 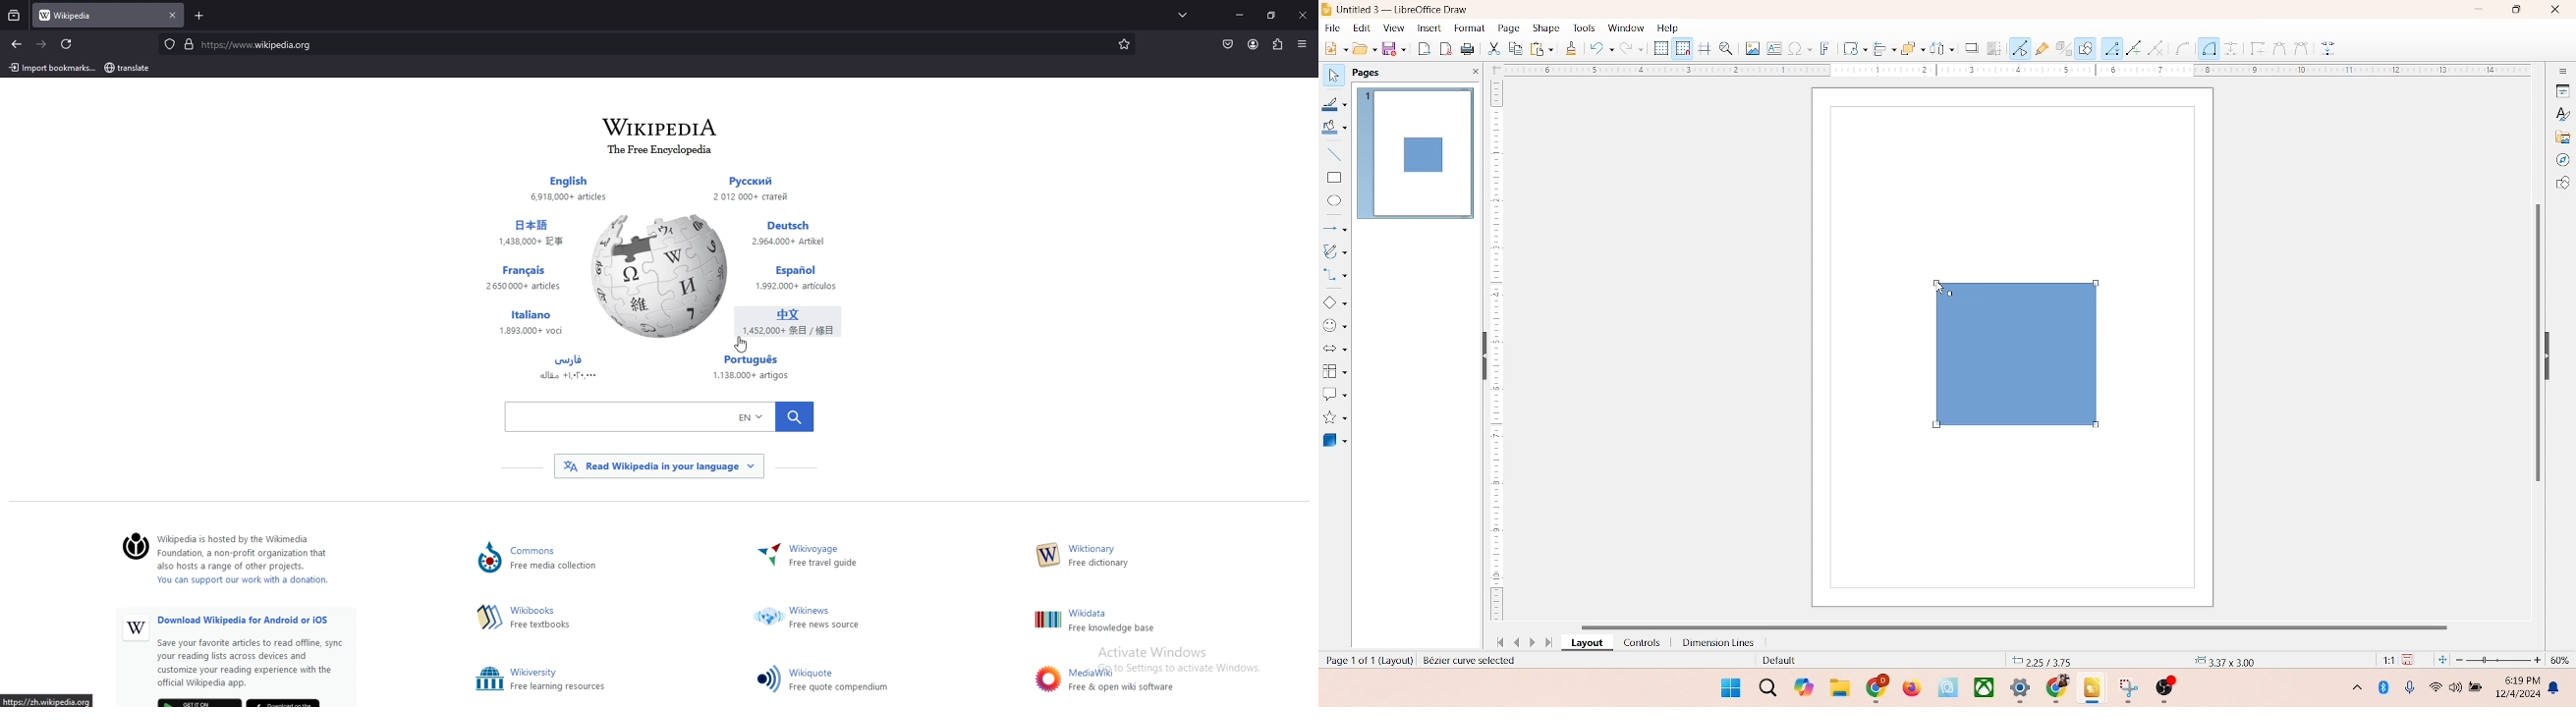 What do you see at coordinates (1404, 8) in the screenshot?
I see `title` at bounding box center [1404, 8].